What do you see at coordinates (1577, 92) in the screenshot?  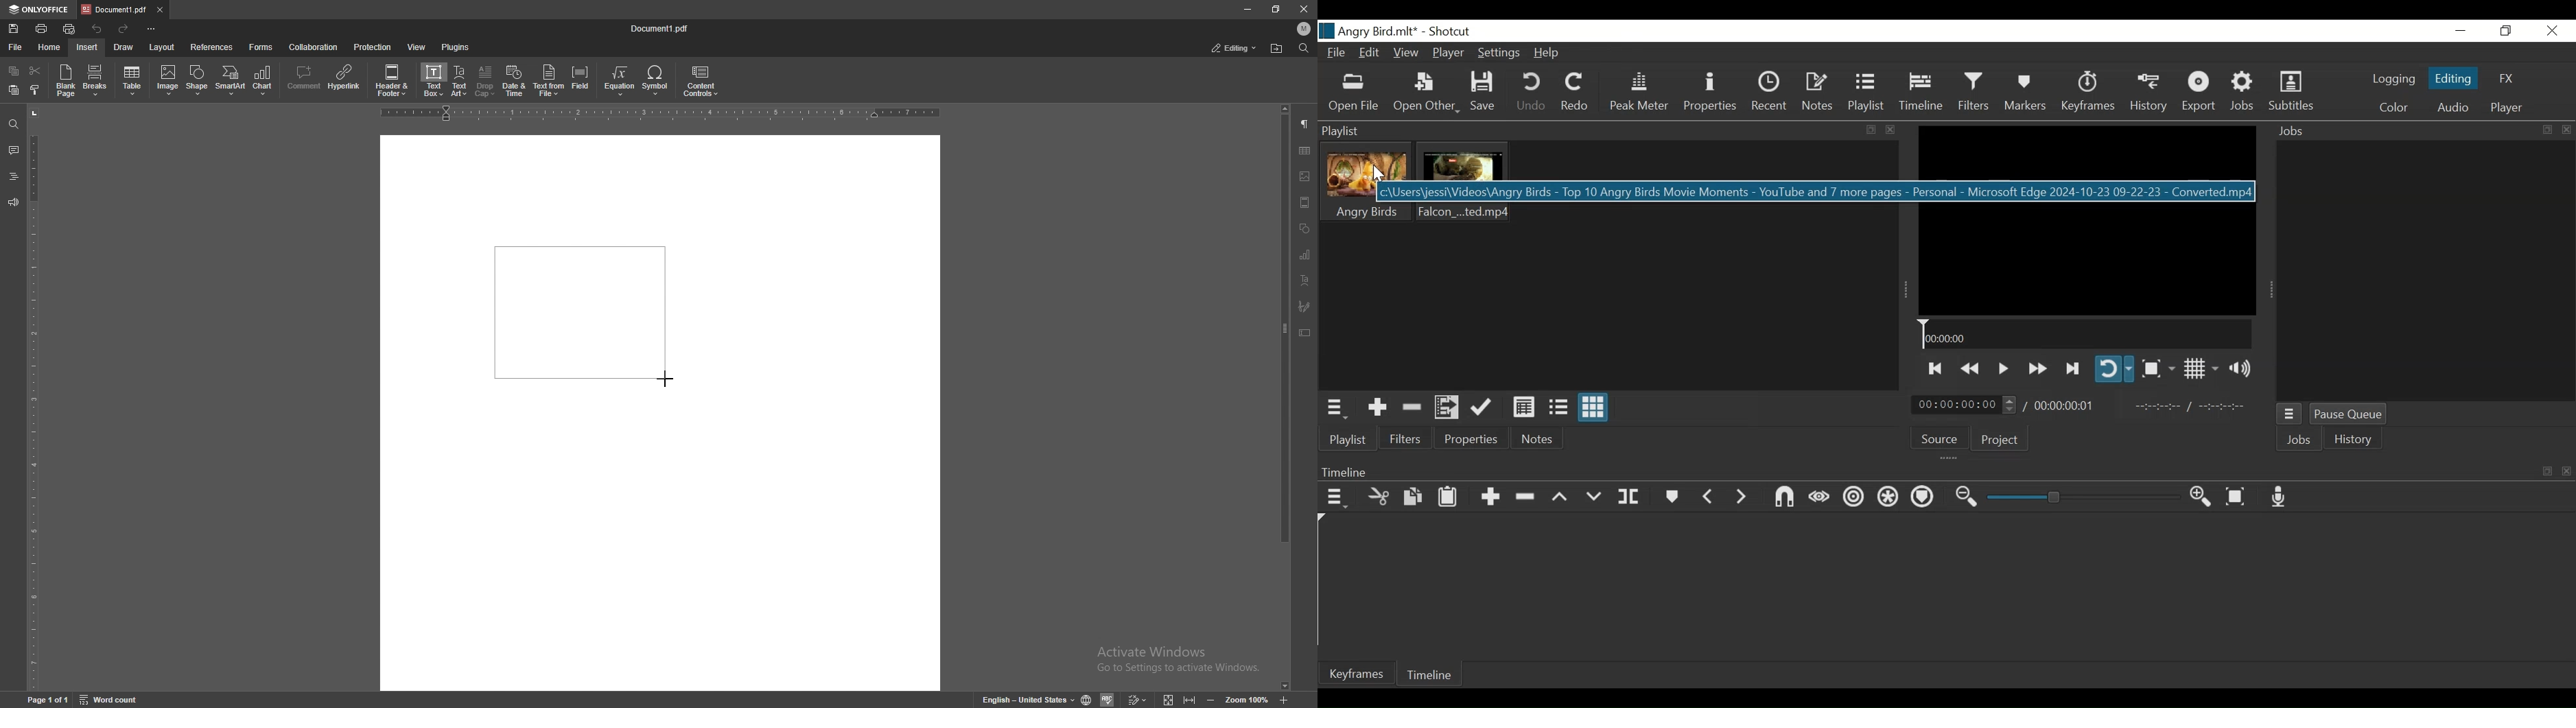 I see `Redo` at bounding box center [1577, 92].